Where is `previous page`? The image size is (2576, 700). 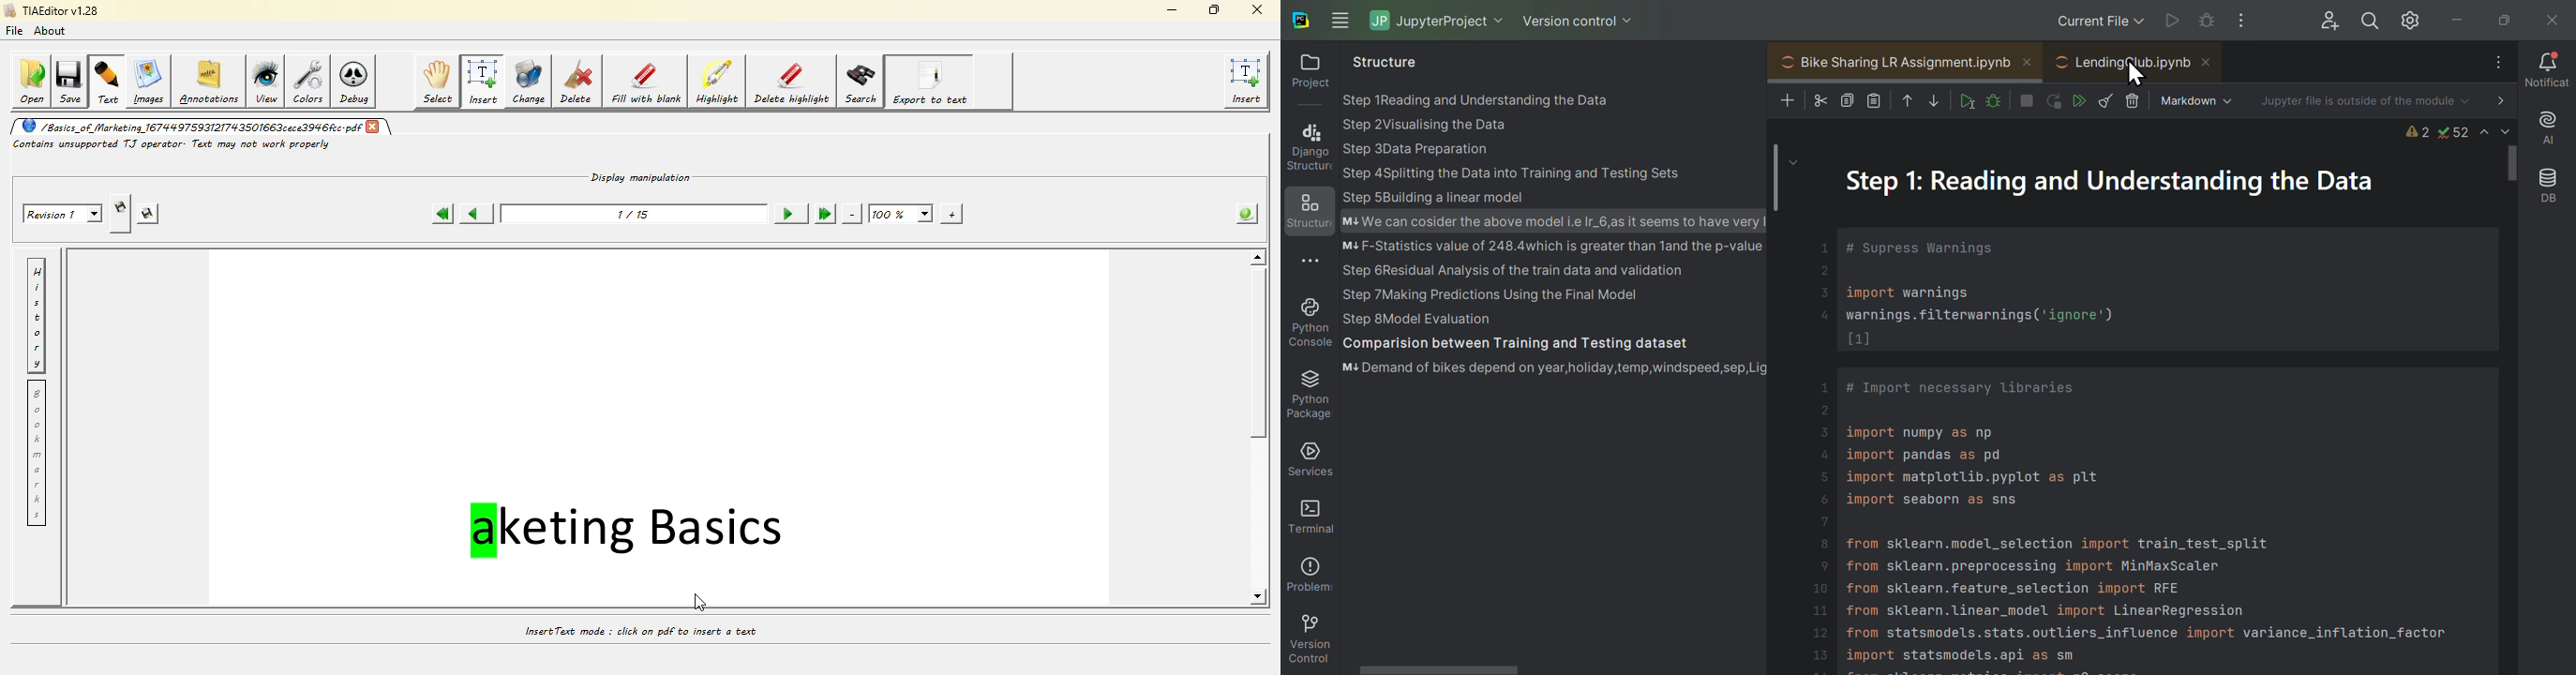 previous page is located at coordinates (474, 212).